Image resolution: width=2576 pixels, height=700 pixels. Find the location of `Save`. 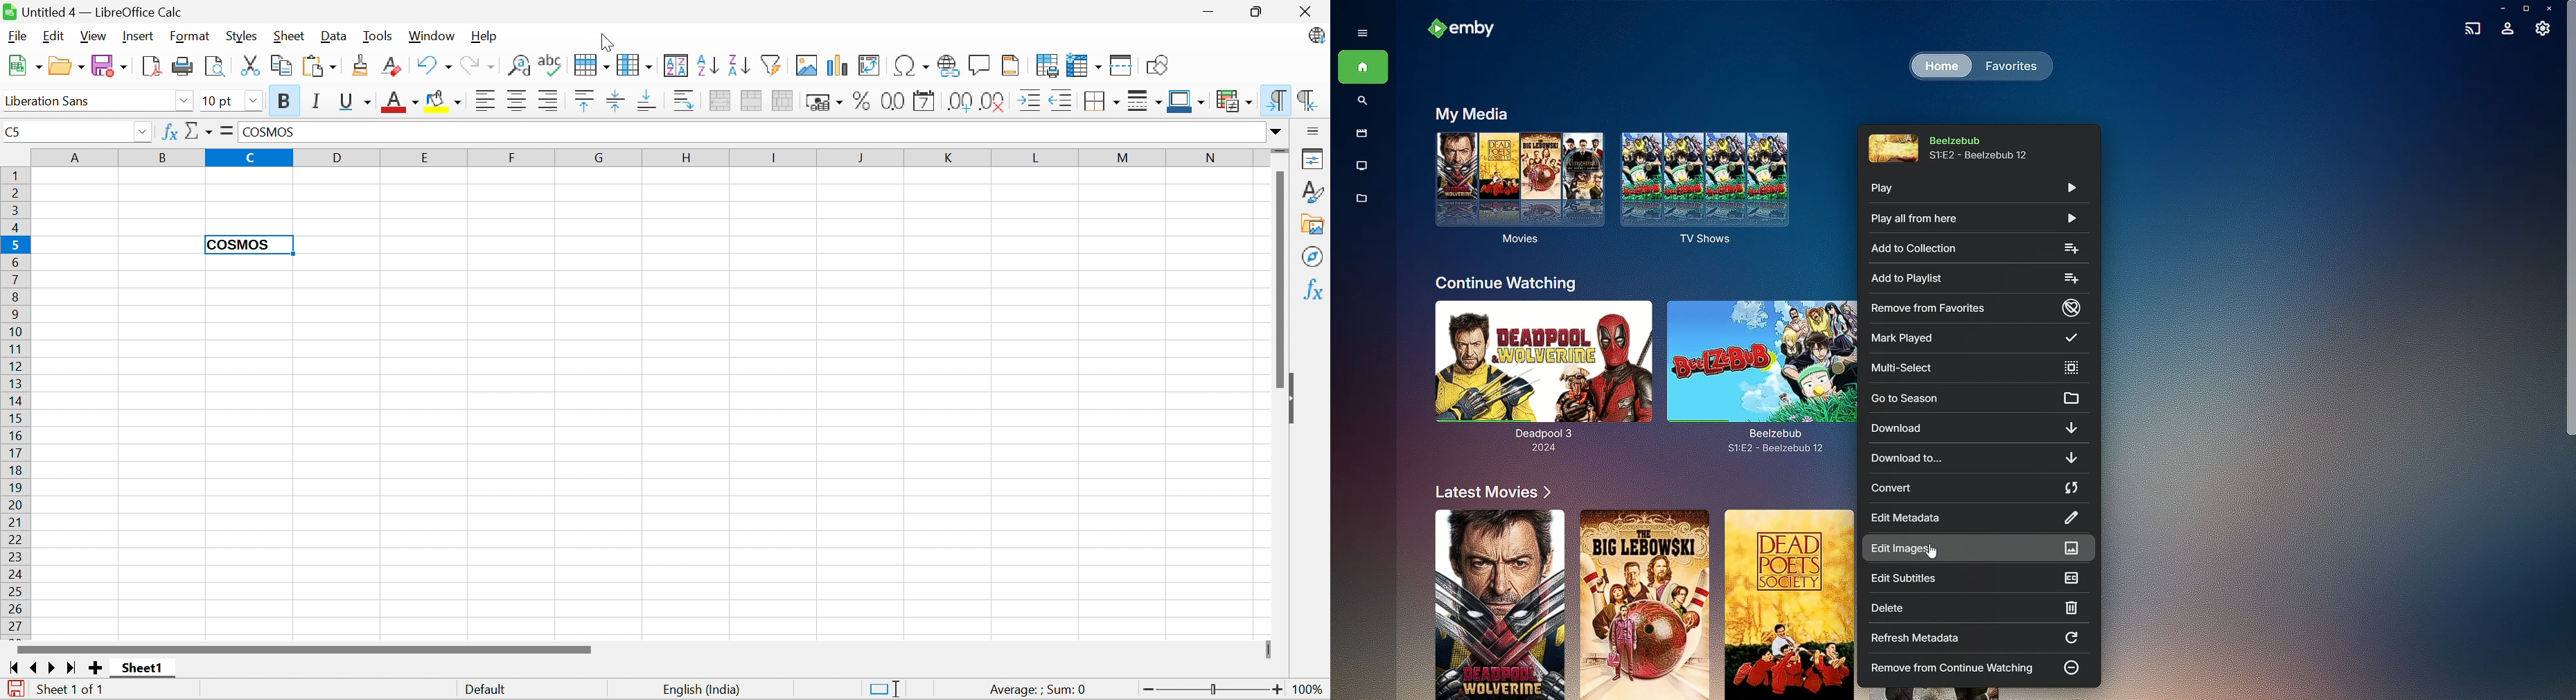

Save is located at coordinates (110, 65).